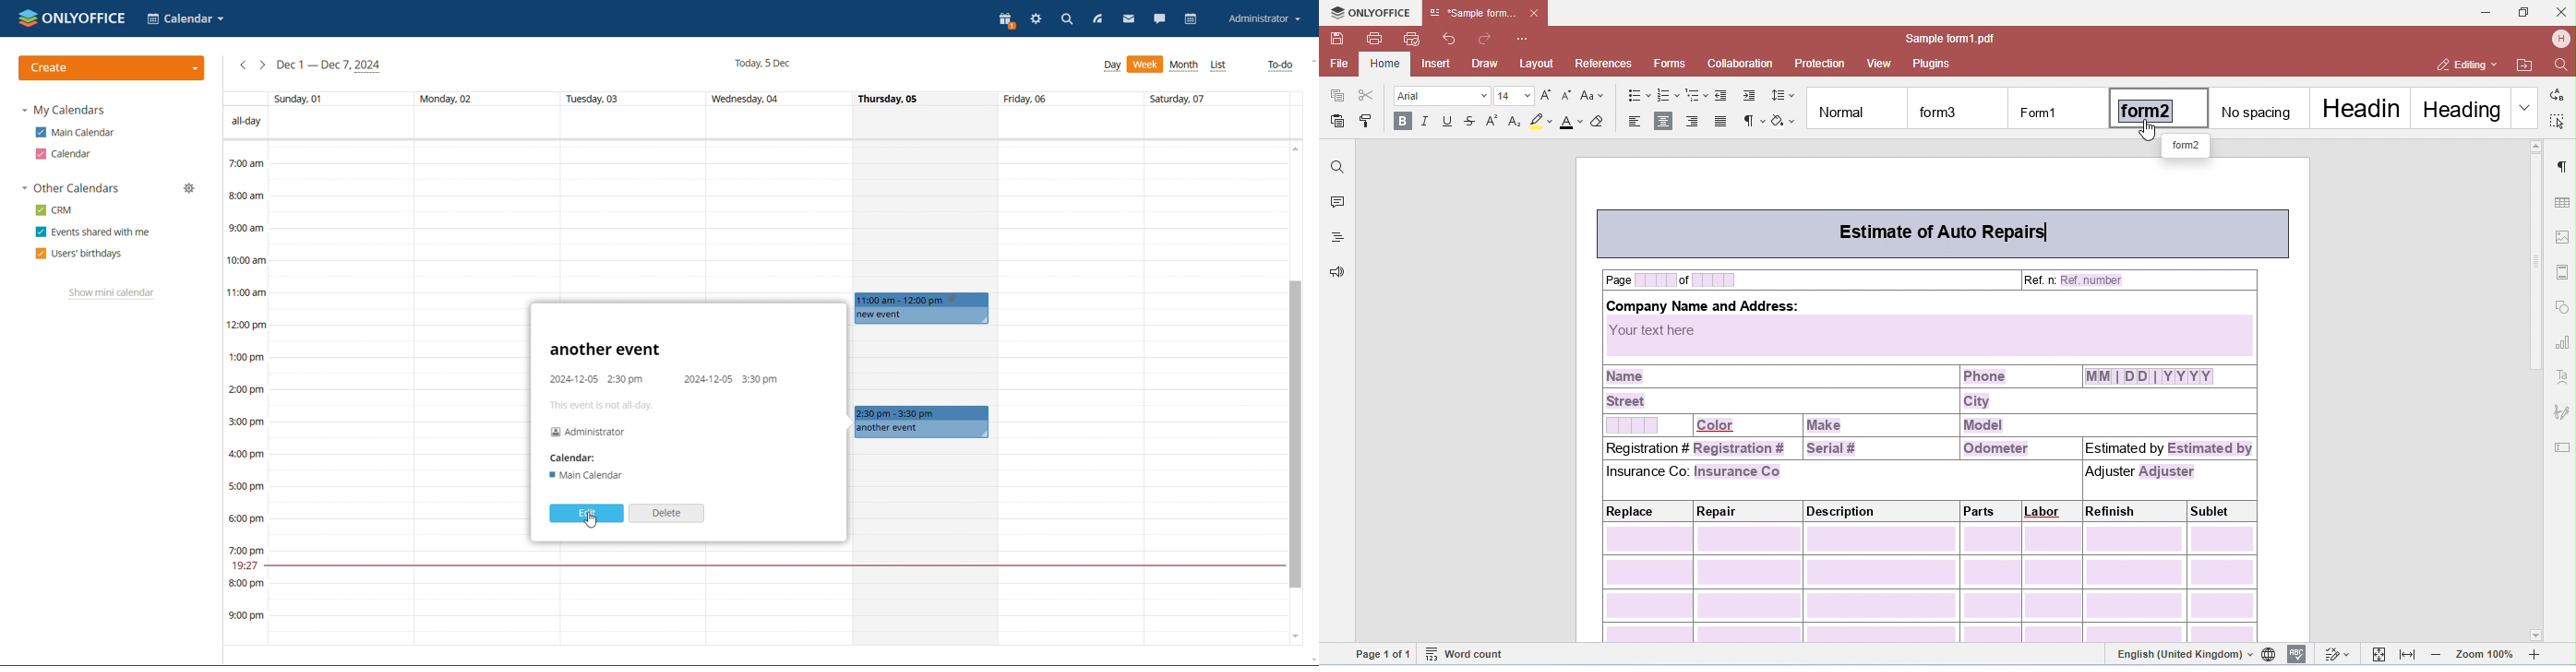 This screenshot has width=2576, height=672. I want to click on new event, so click(921, 316).